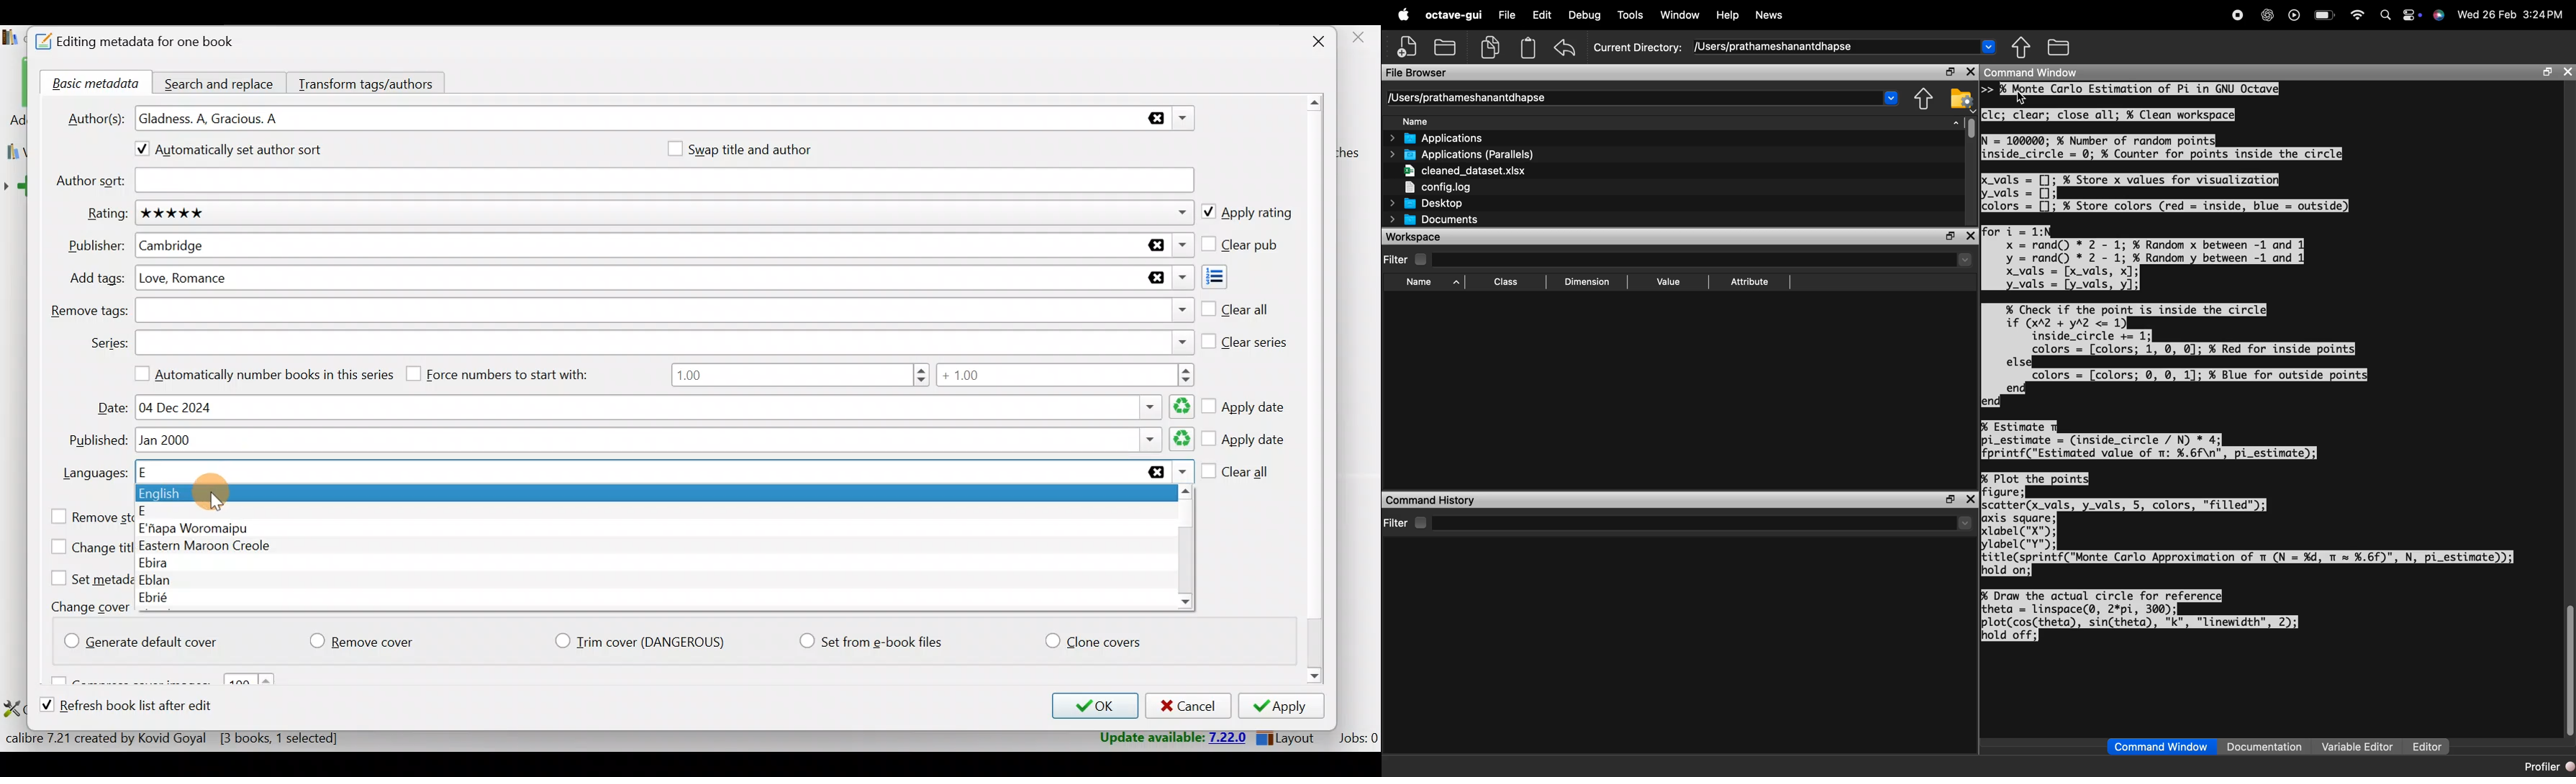 The height and width of the screenshot is (784, 2576). What do you see at coordinates (88, 517) in the screenshot?
I see `Remove stored conversion settings for the selected books` at bounding box center [88, 517].